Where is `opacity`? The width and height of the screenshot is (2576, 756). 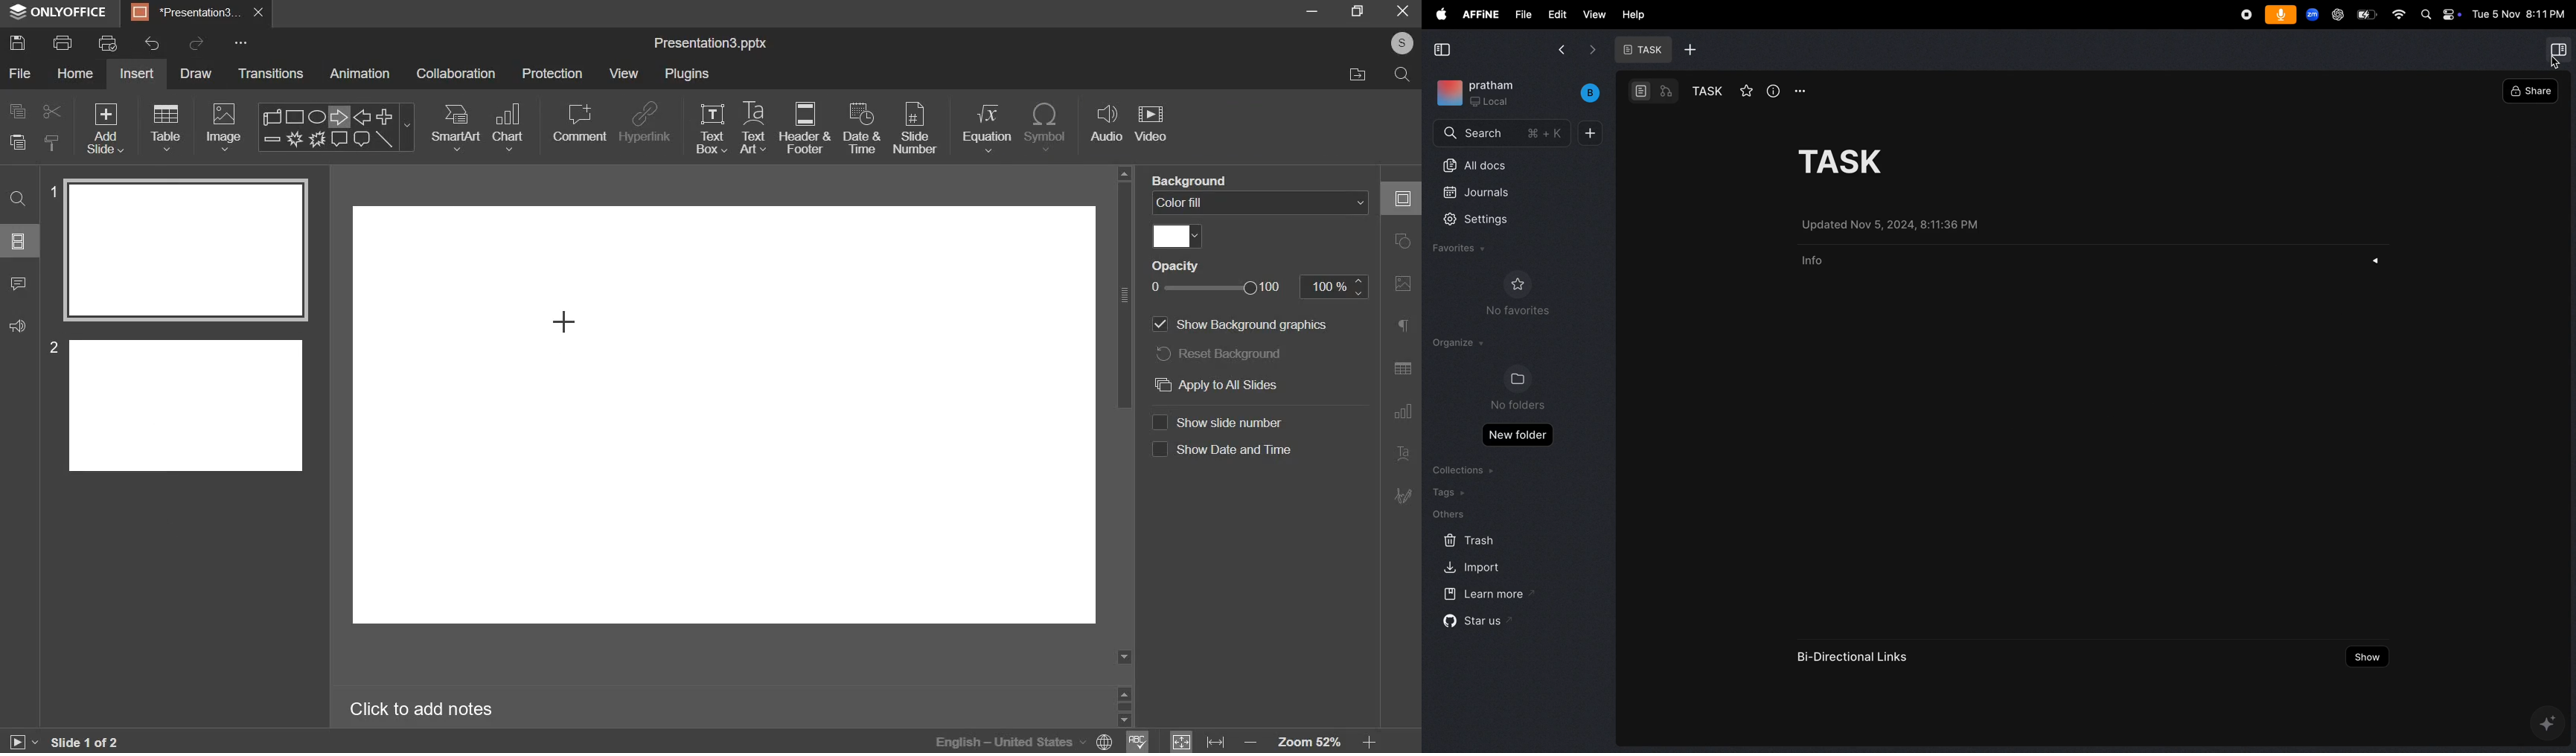
opacity is located at coordinates (1223, 287).